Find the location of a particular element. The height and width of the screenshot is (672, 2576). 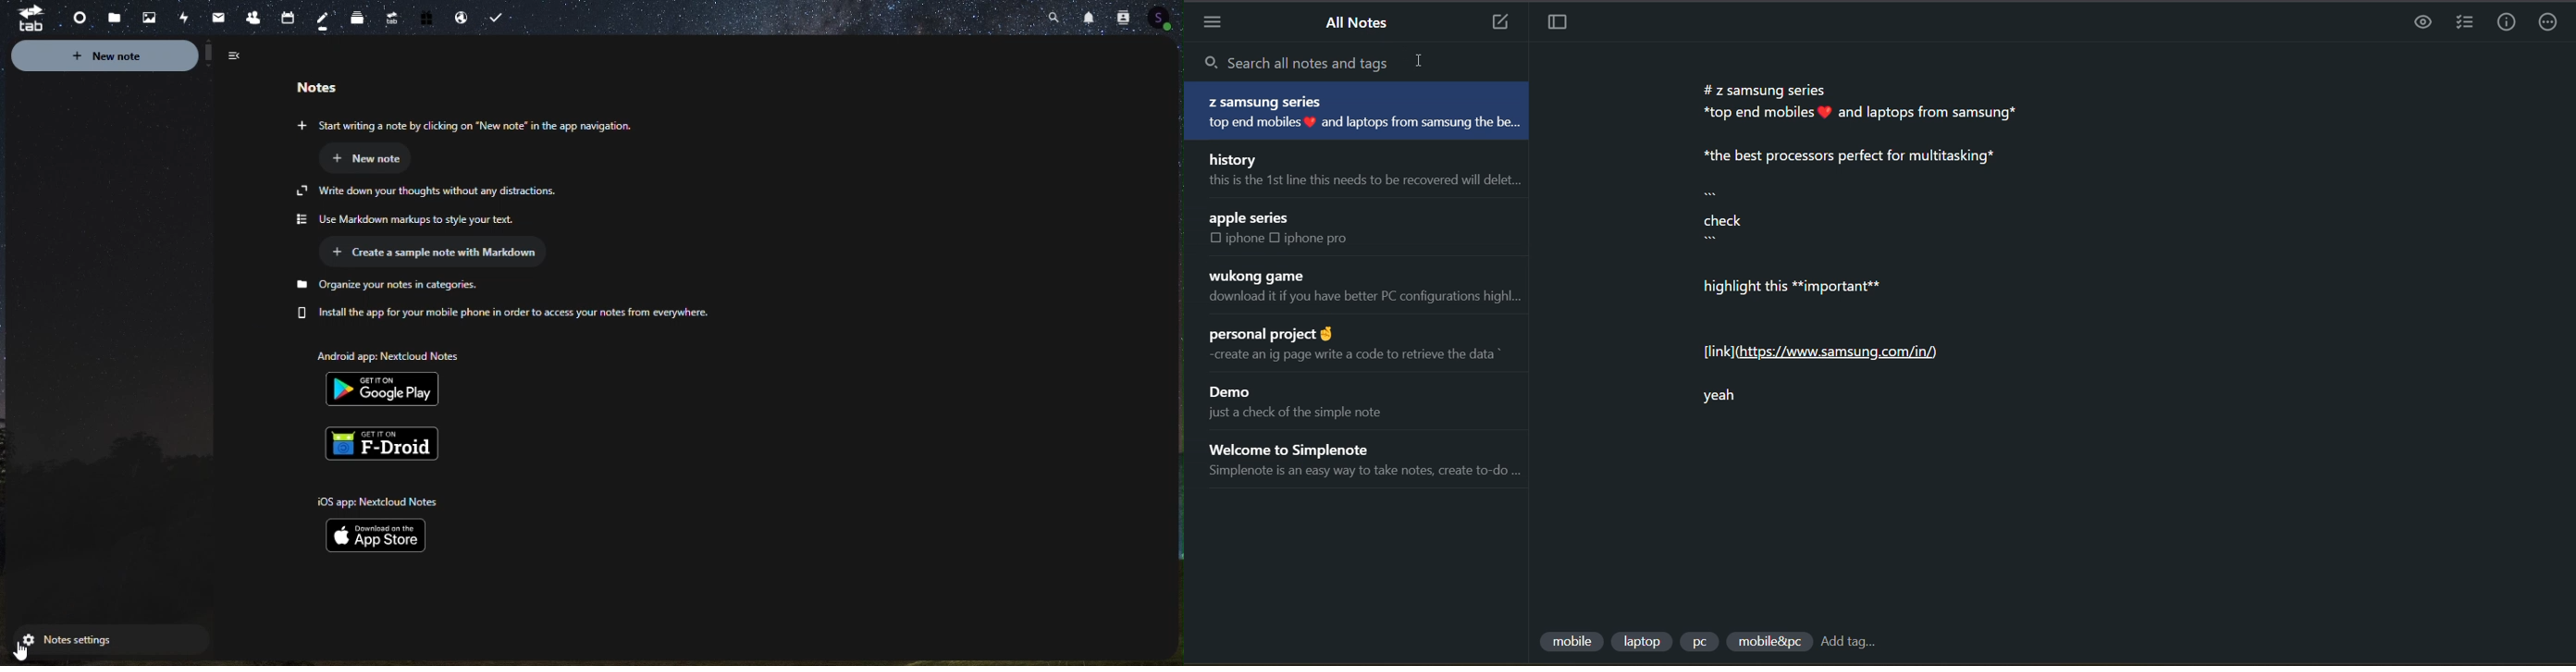

this is the 1st line this needs to be recovered will delet... is located at coordinates (1365, 184).